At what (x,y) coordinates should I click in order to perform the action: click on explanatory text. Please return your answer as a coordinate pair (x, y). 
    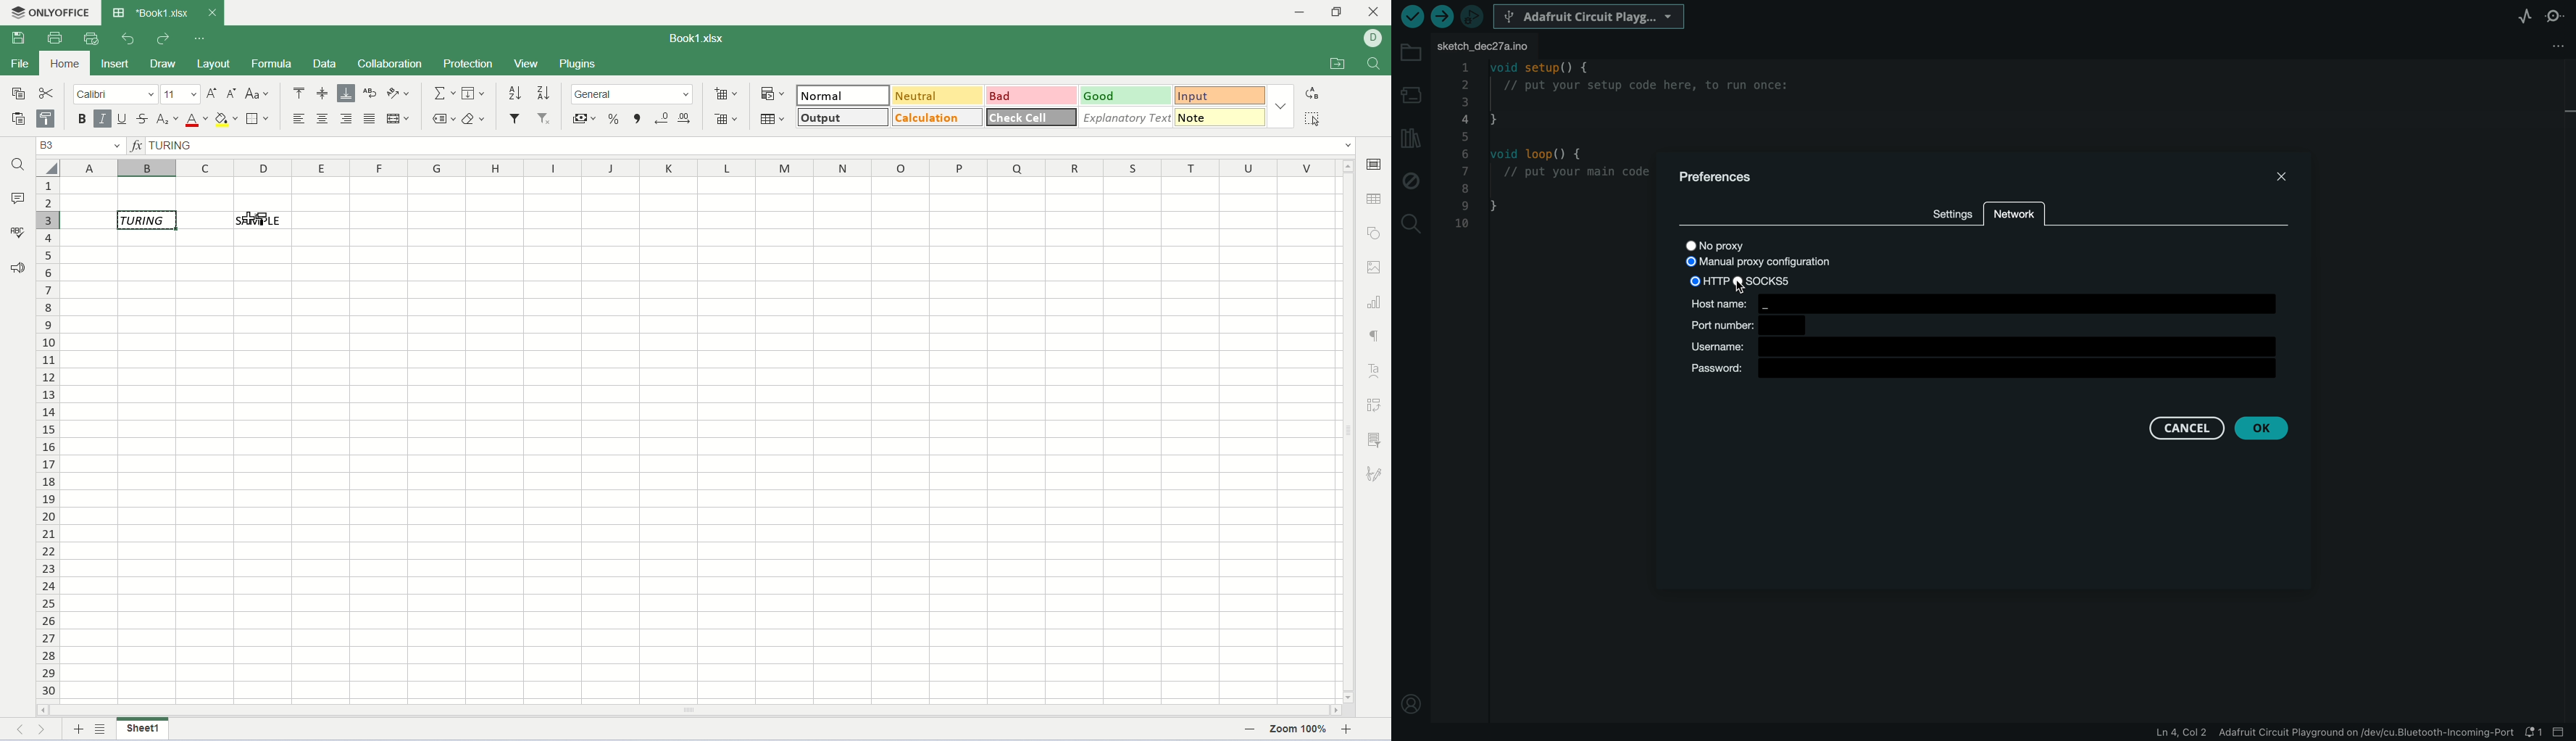
    Looking at the image, I should click on (1125, 117).